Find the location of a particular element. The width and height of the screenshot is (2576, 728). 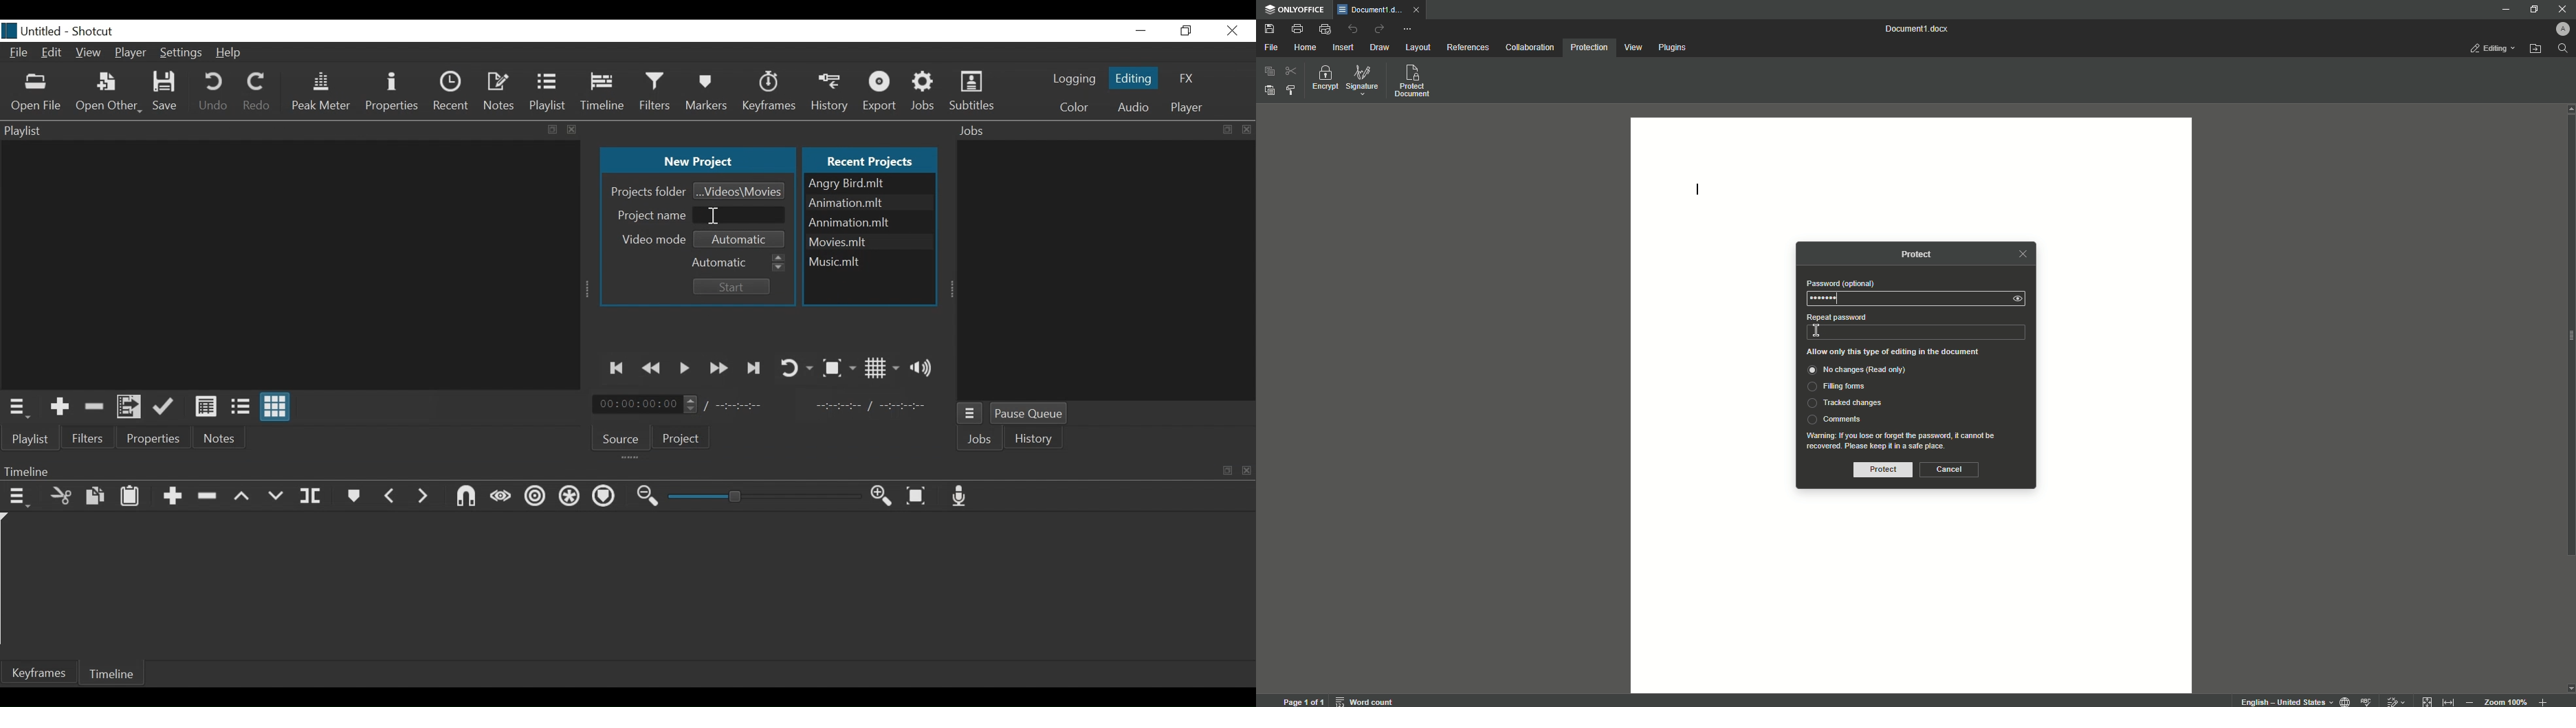

Encrypt is located at coordinates (1323, 79).